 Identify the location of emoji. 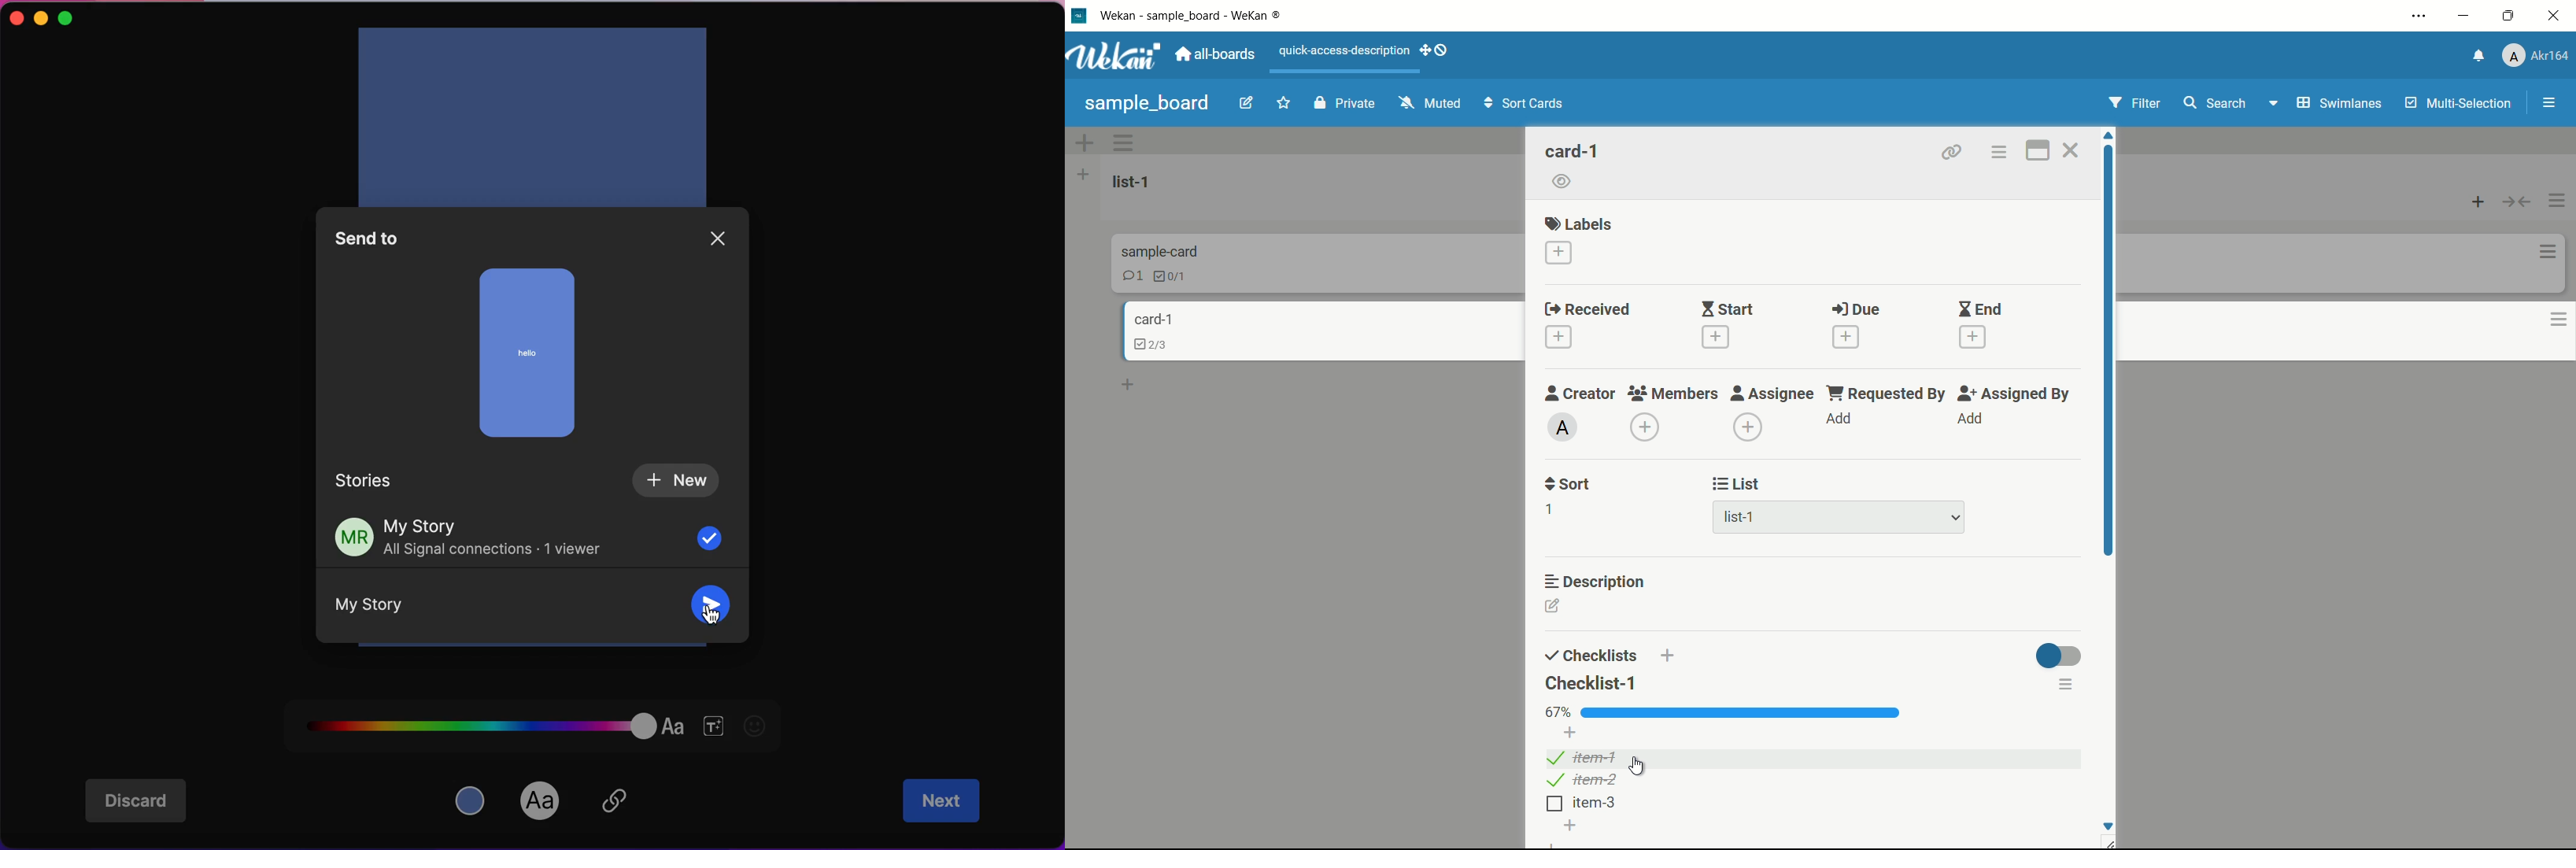
(760, 725).